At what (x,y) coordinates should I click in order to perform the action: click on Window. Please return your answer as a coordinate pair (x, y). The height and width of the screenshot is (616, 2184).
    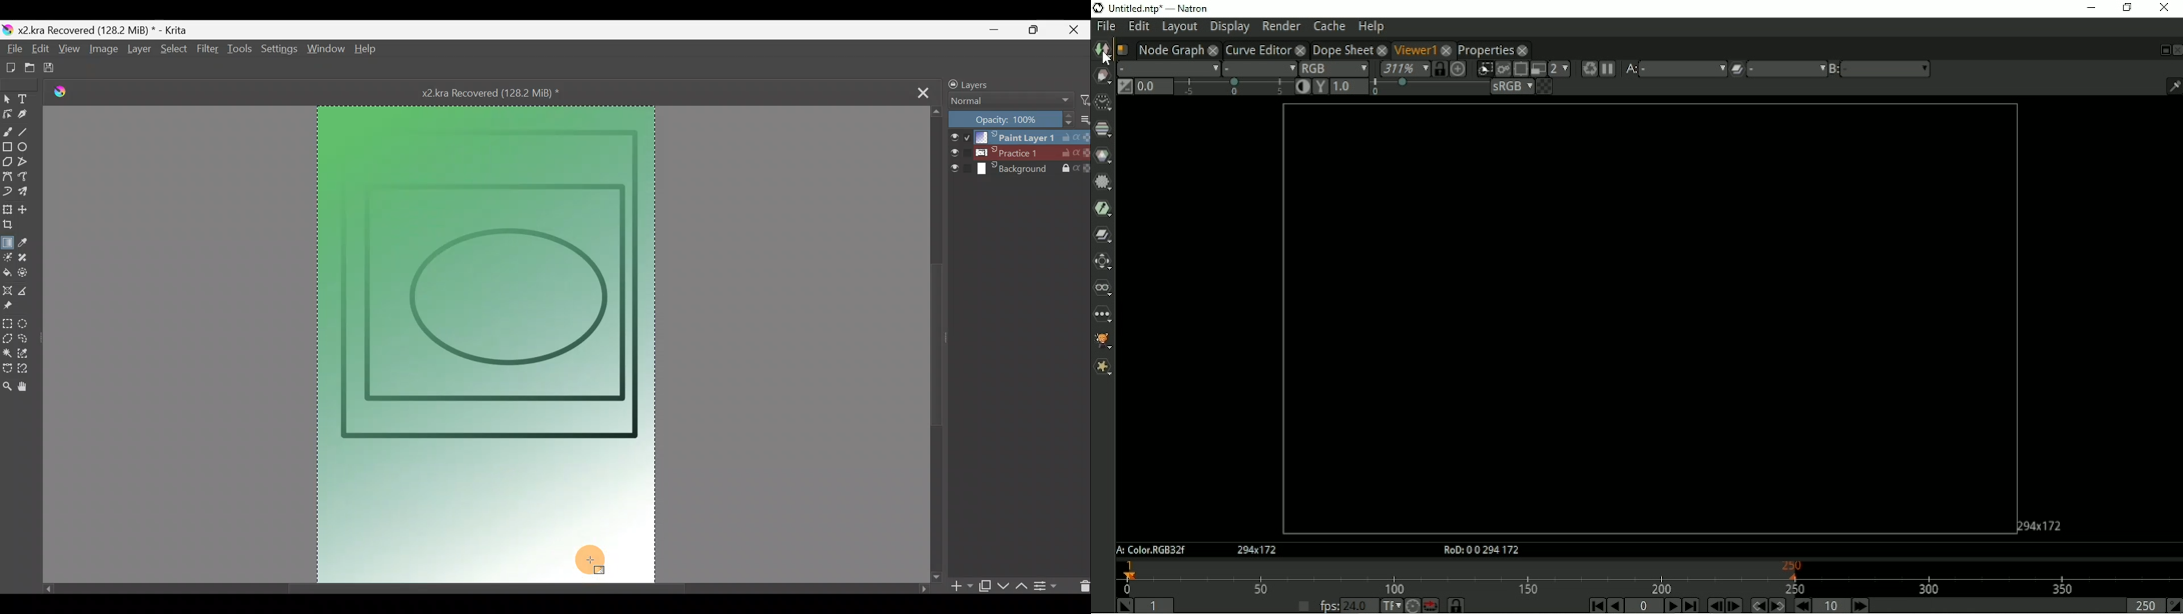
    Looking at the image, I should click on (326, 51).